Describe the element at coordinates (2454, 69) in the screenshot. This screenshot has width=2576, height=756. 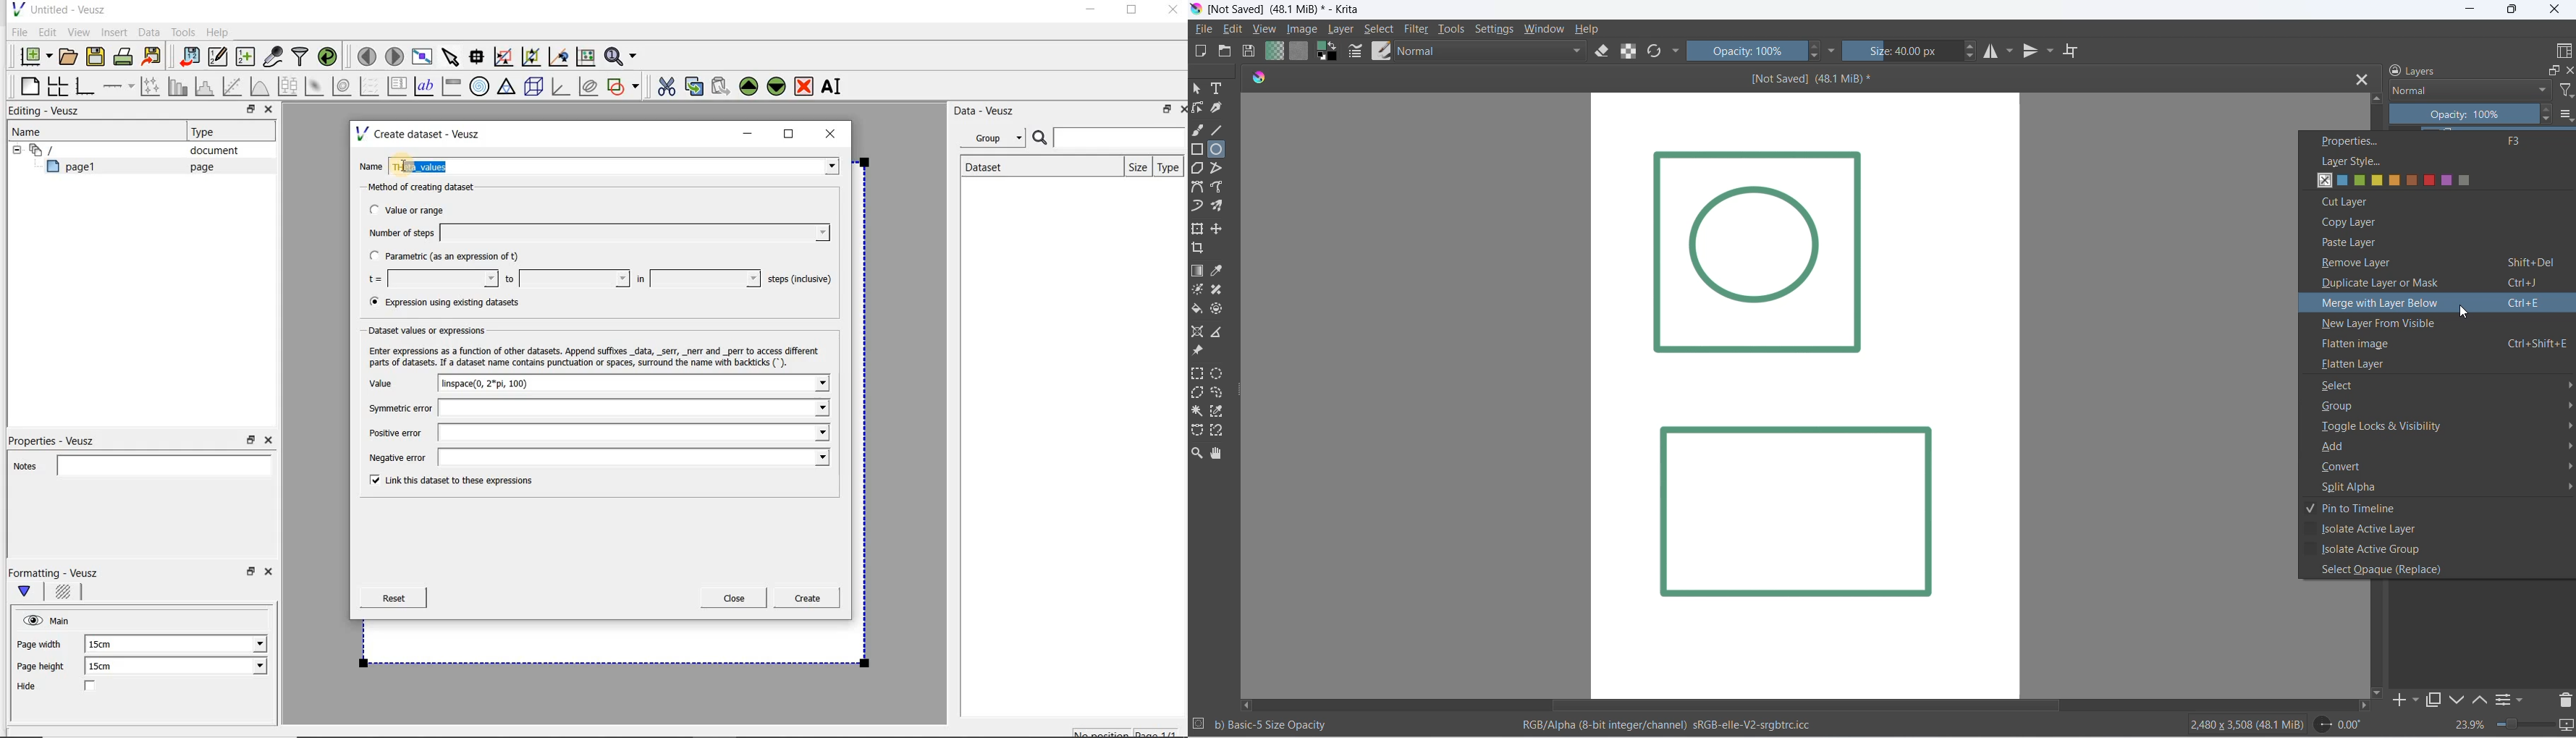
I see `layers heading` at that location.